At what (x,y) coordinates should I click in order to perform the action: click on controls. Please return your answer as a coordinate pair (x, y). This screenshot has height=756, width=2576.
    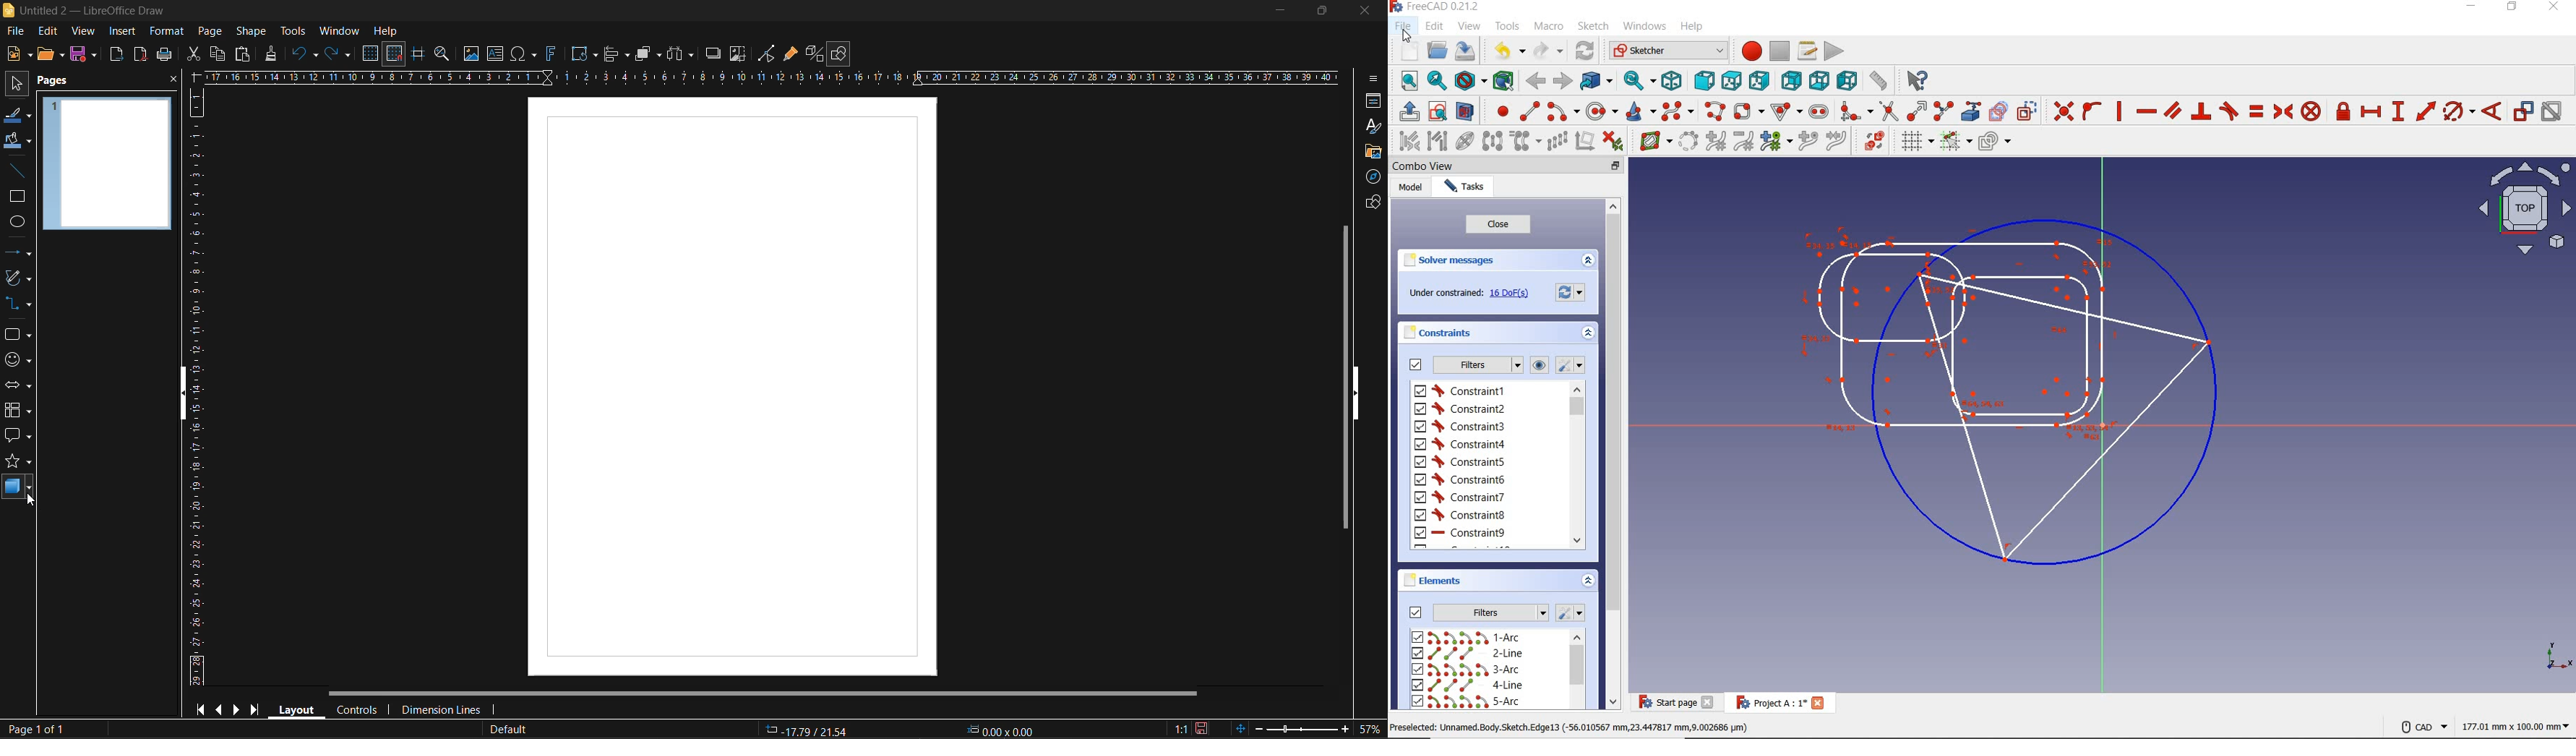
    Looking at the image, I should click on (360, 709).